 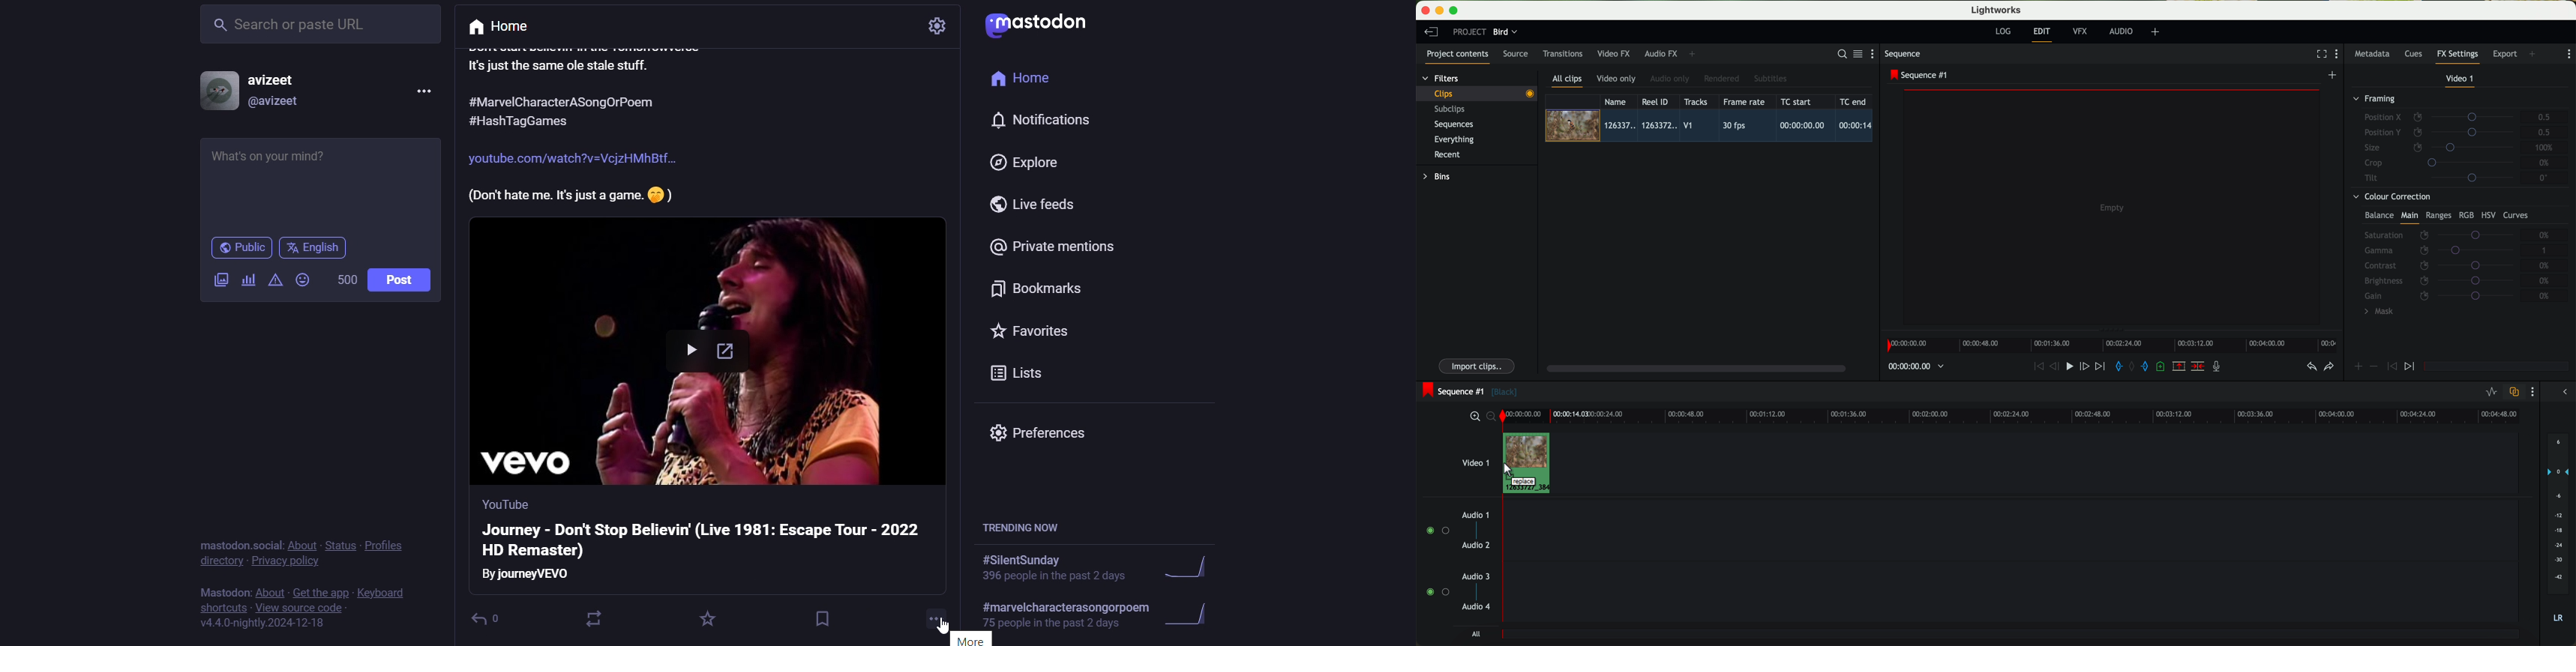 What do you see at coordinates (1694, 54) in the screenshot?
I see `add panel` at bounding box center [1694, 54].